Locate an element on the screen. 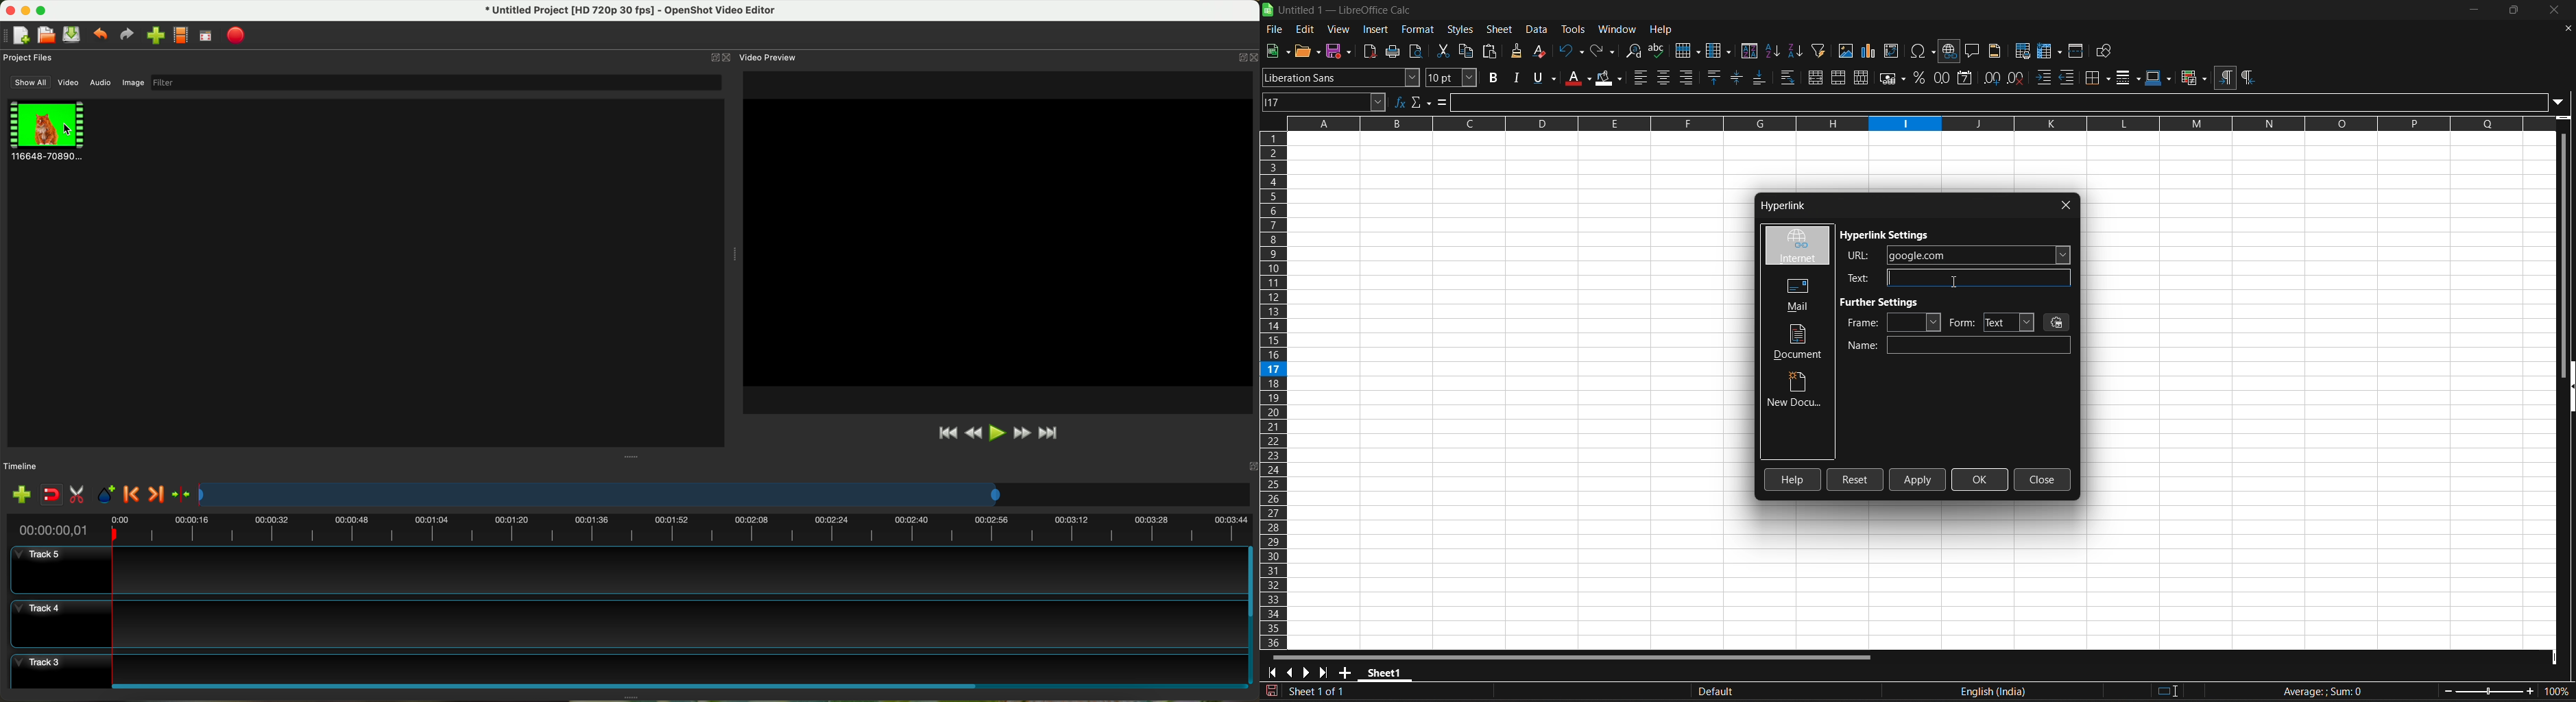  conditional is located at coordinates (2193, 78).